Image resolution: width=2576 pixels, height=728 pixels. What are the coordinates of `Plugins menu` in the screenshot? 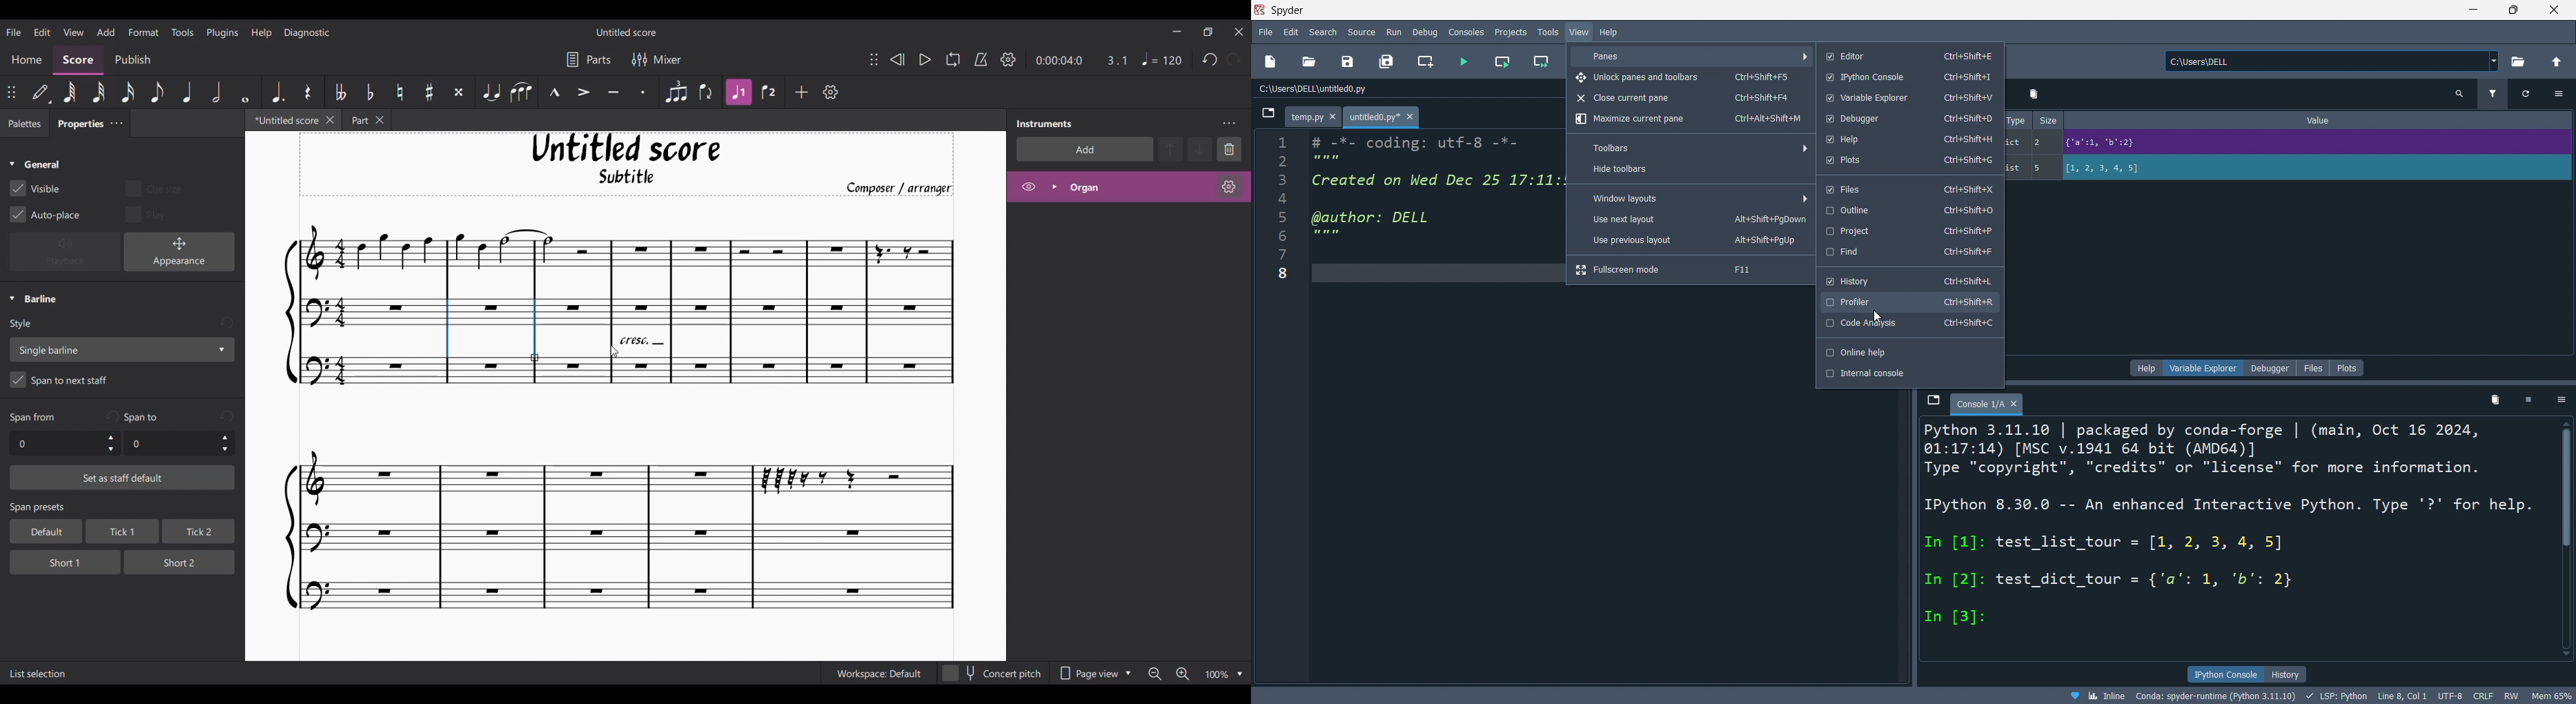 It's located at (223, 32).